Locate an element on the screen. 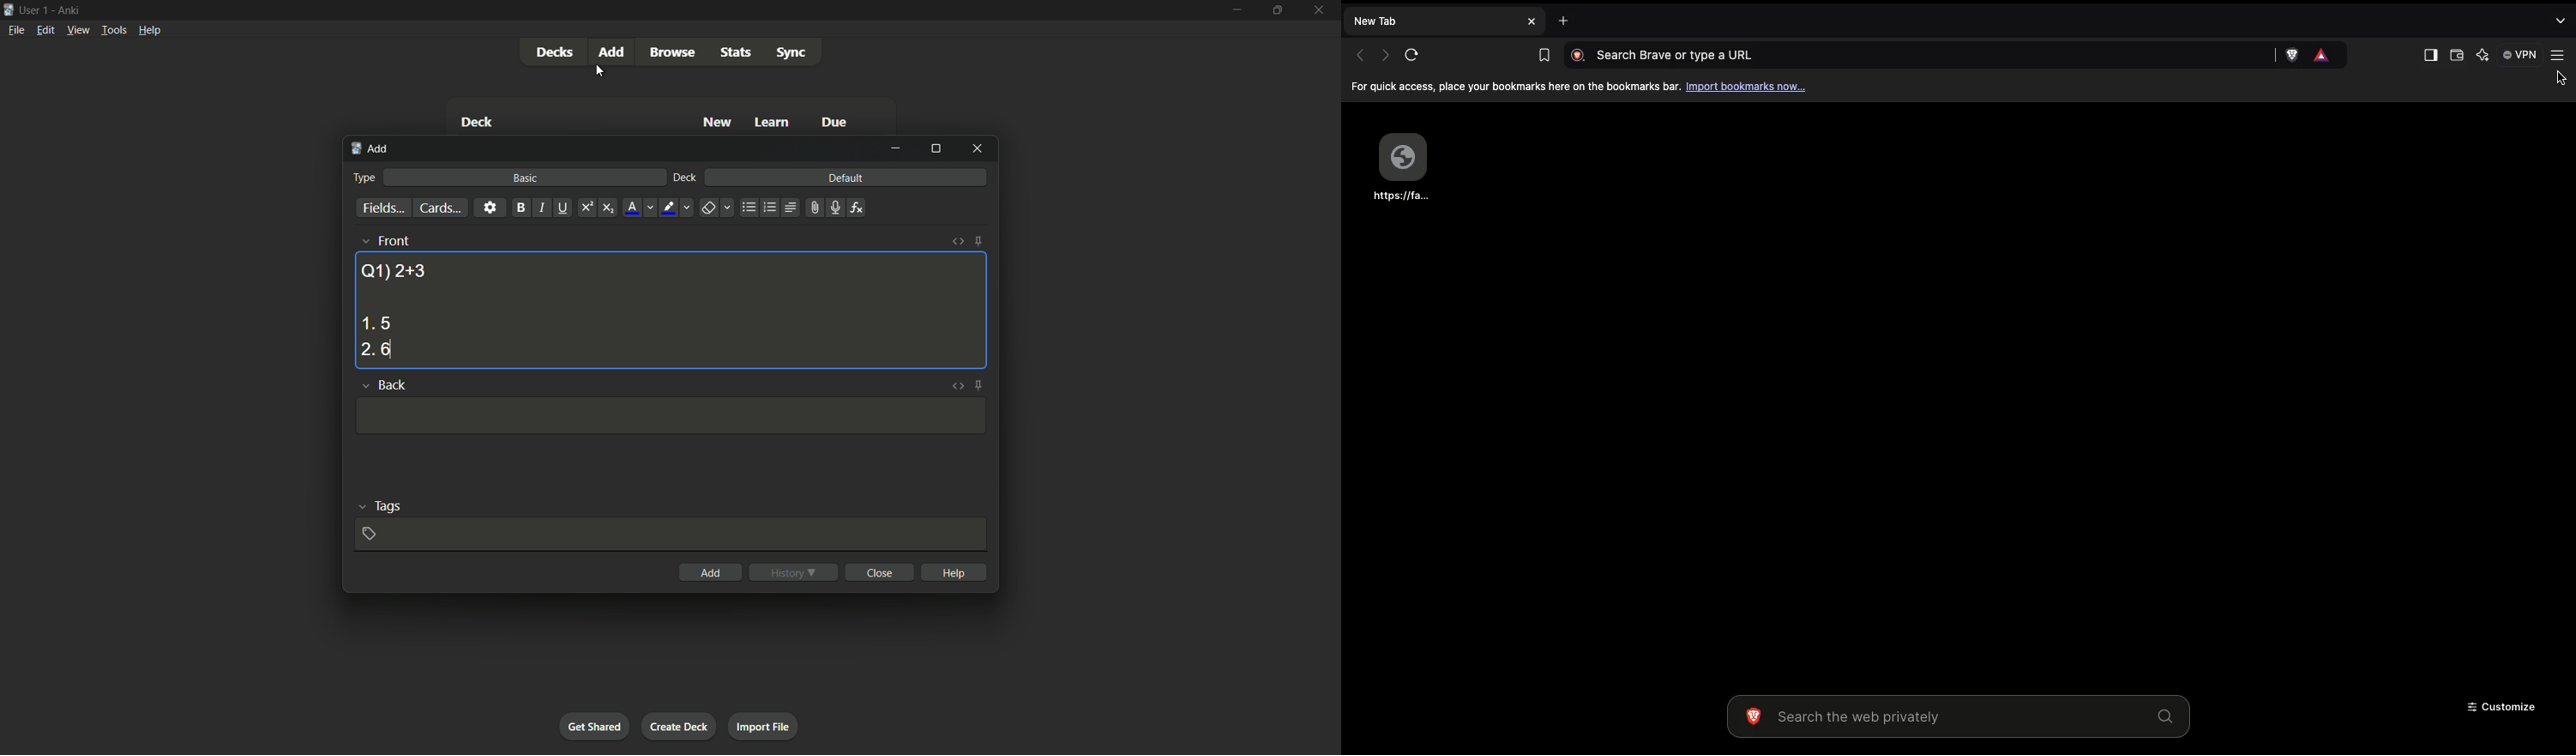  due is located at coordinates (835, 124).